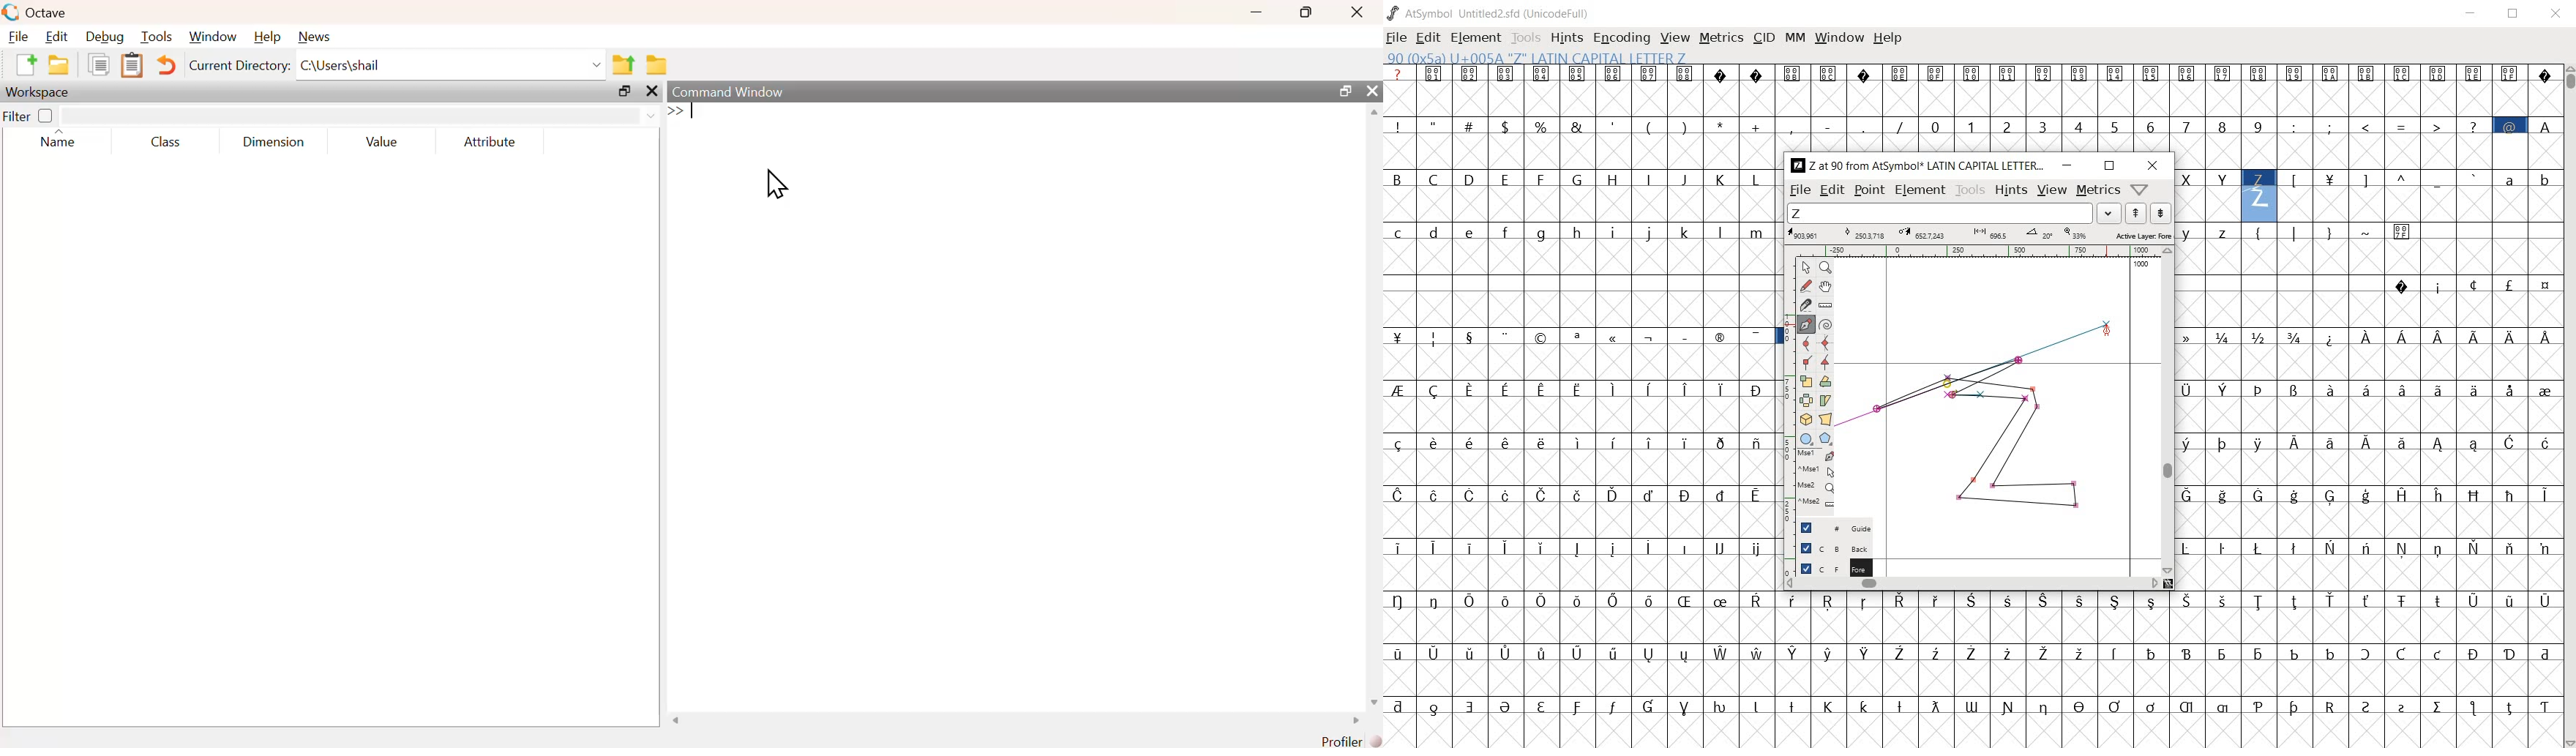 Image resolution: width=2576 pixels, height=756 pixels. Describe the element at coordinates (1536, 59) in the screenshot. I see `90(0x5a) U+005A "Z" LATIN CAPITAL LETTER Z` at that location.